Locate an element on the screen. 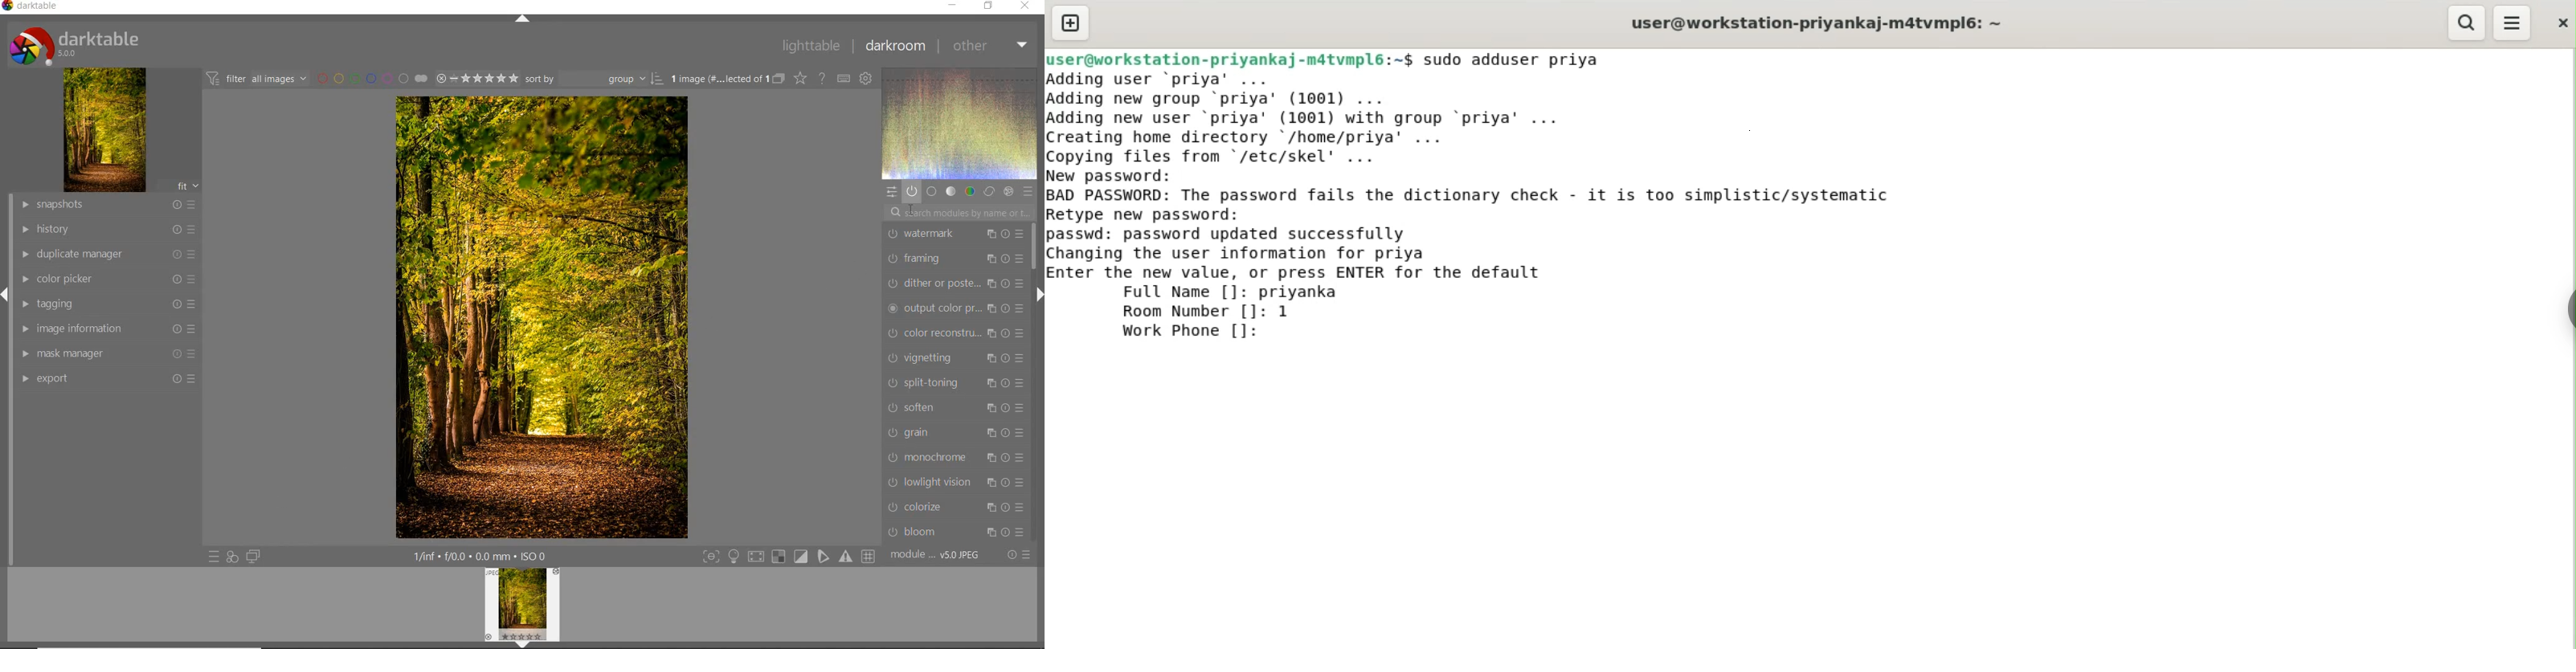 The width and height of the screenshot is (2576, 672). image is located at coordinates (105, 130).